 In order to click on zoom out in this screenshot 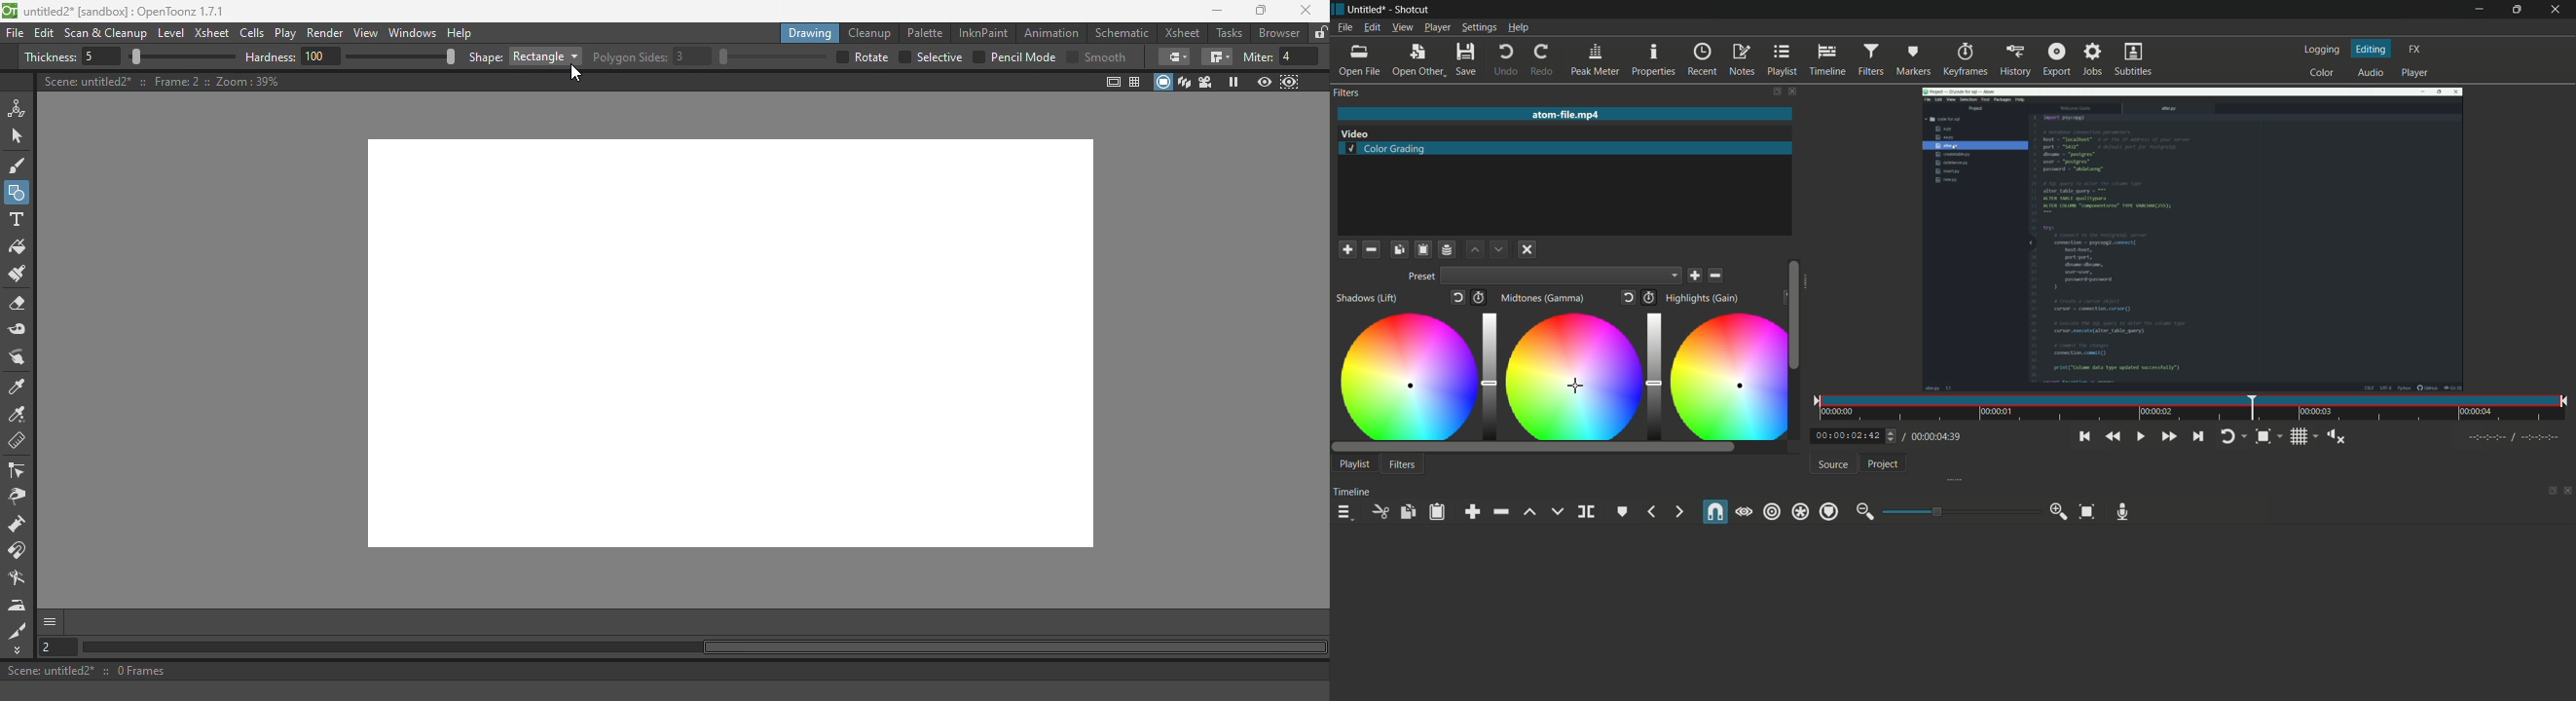, I will do `click(1864, 512)`.